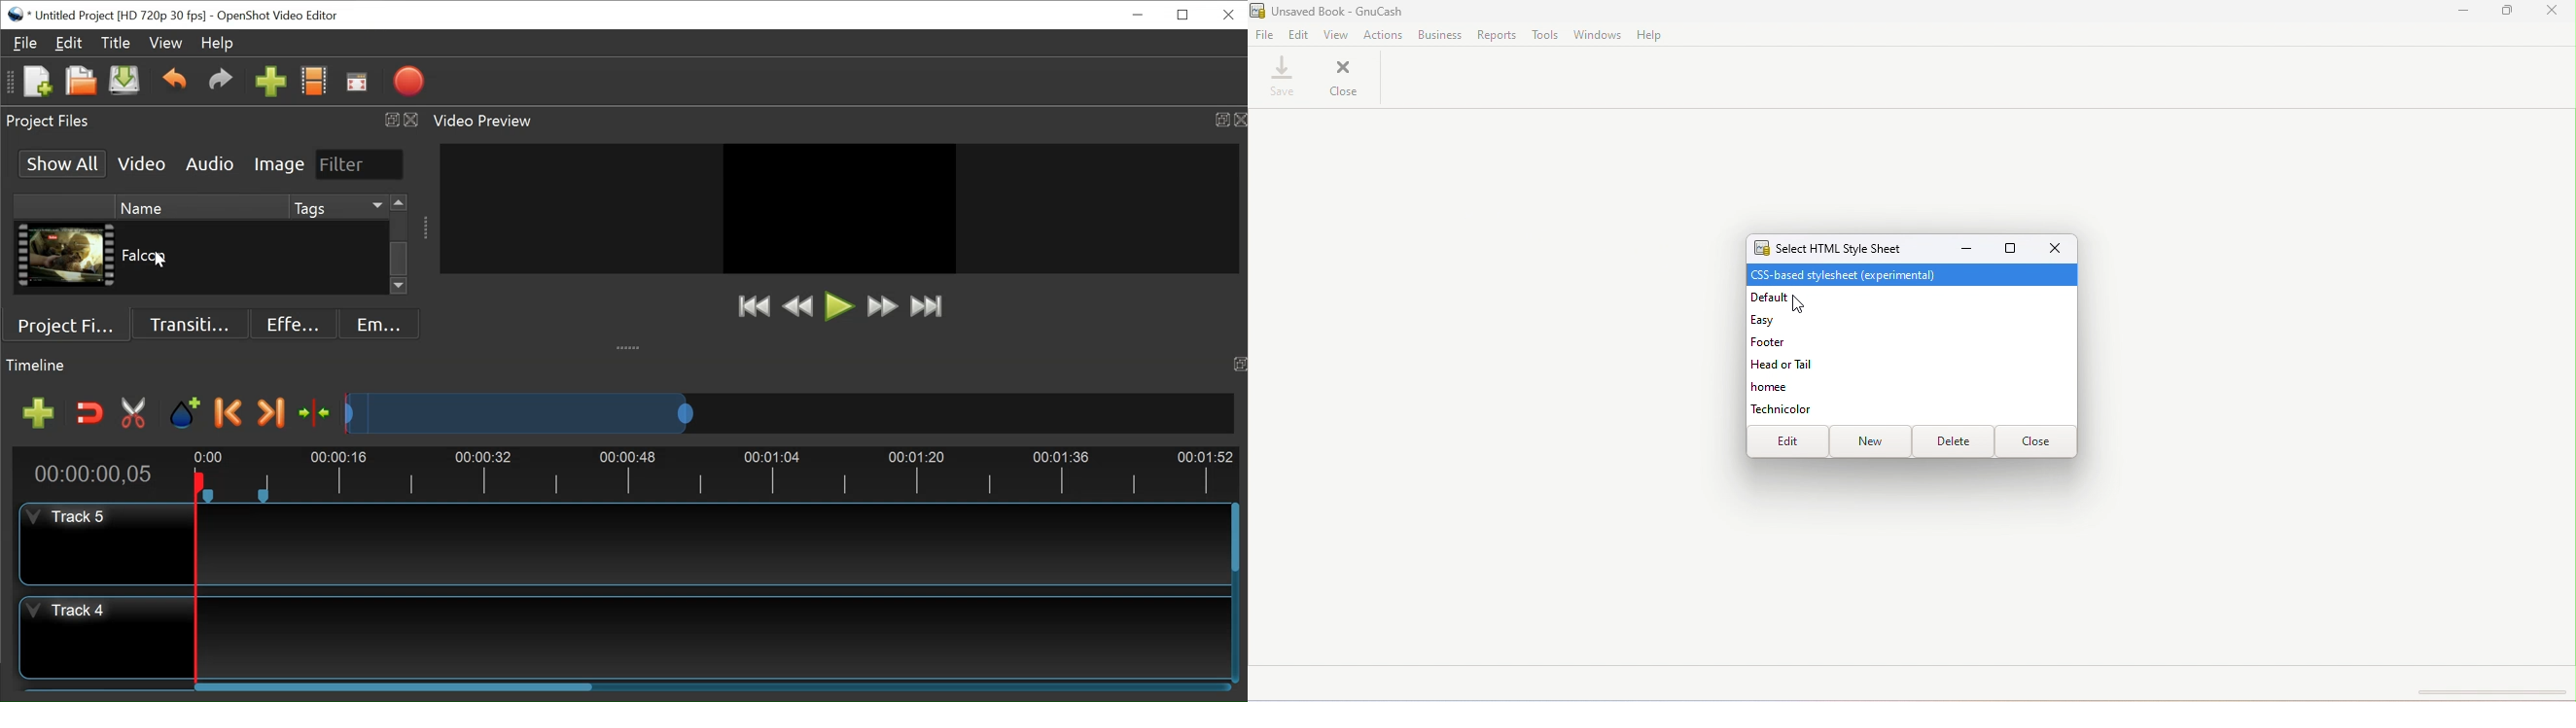  Describe the element at coordinates (270, 83) in the screenshot. I see `Import Files` at that location.